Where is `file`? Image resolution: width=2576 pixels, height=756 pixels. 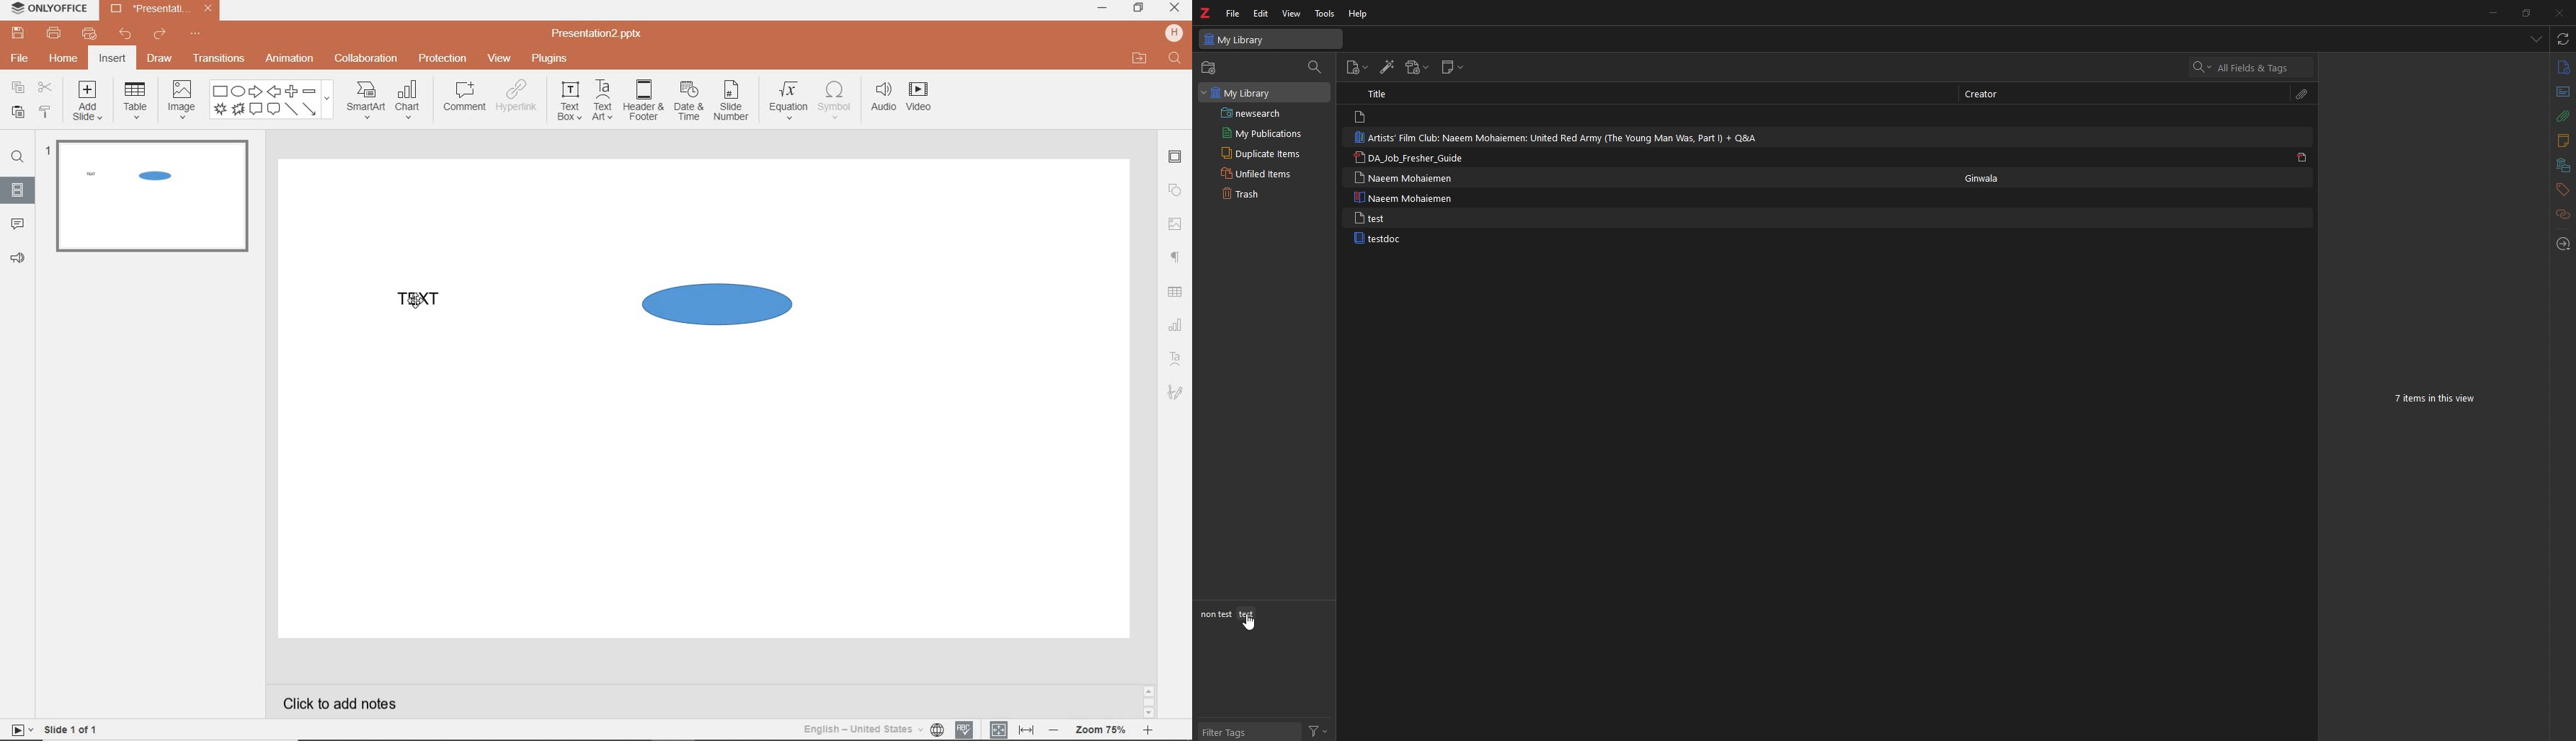
file is located at coordinates (1233, 14).